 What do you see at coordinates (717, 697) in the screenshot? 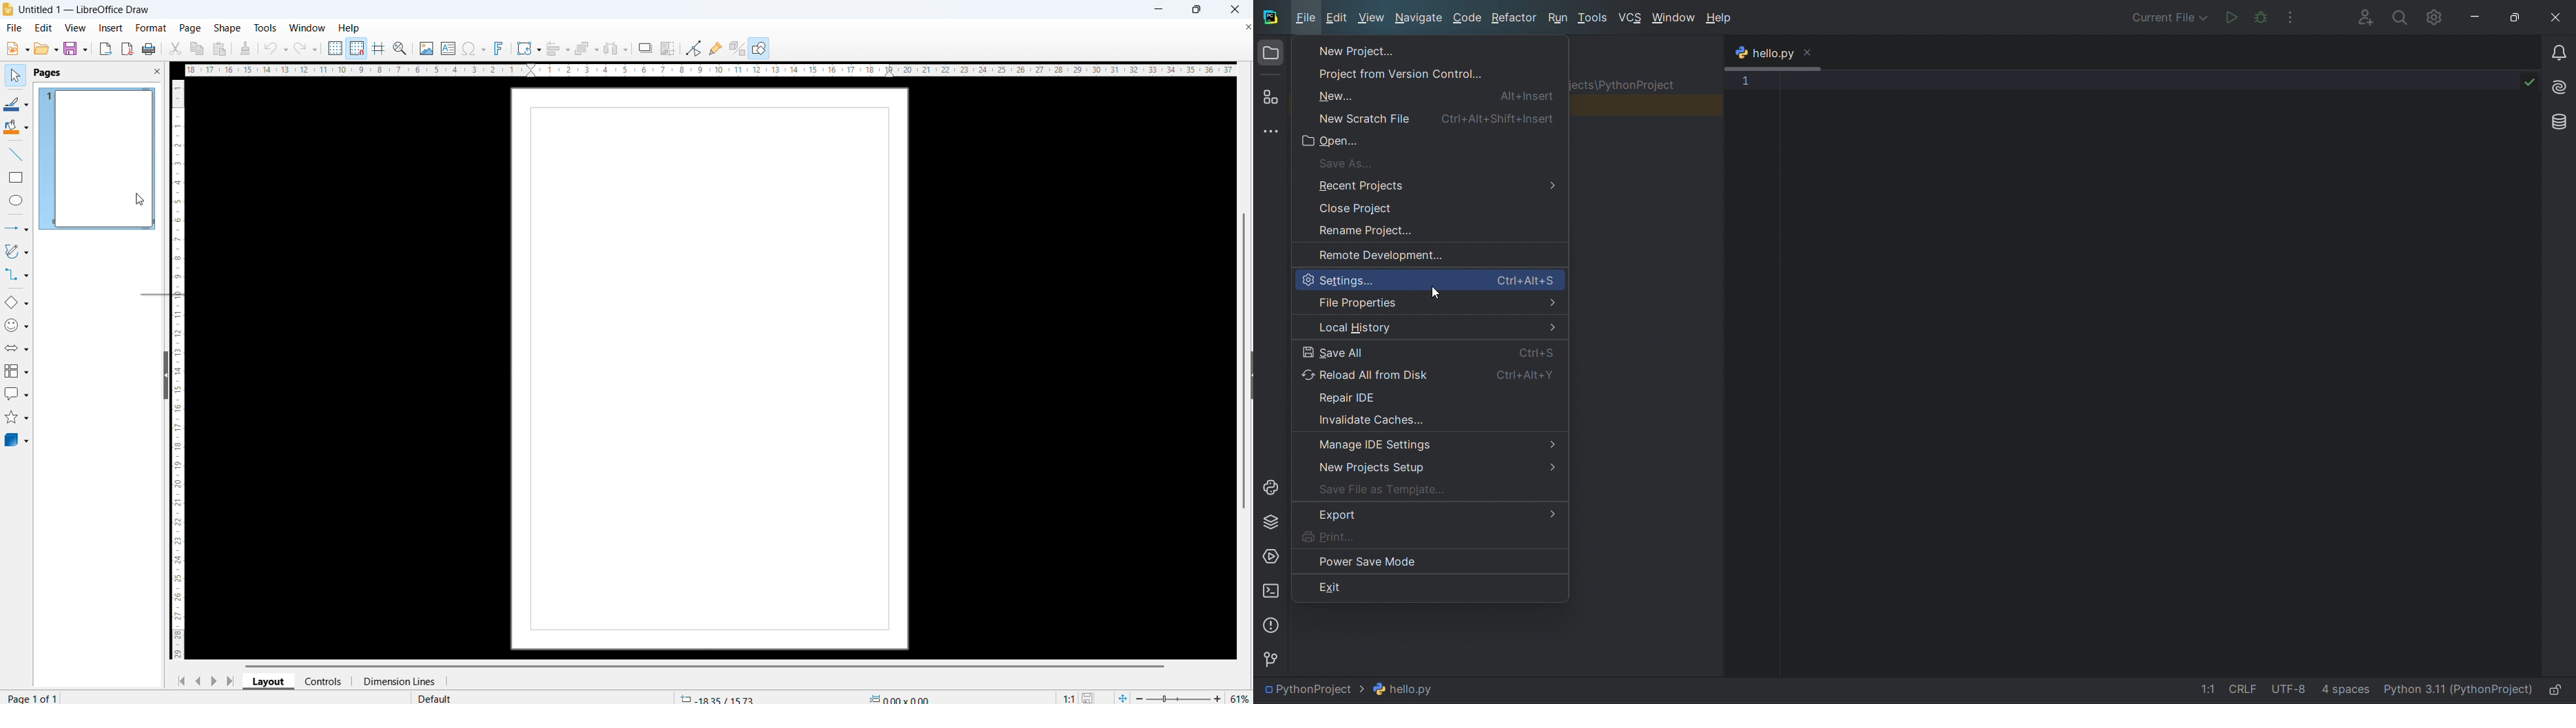
I see `cursor coordinate` at bounding box center [717, 697].